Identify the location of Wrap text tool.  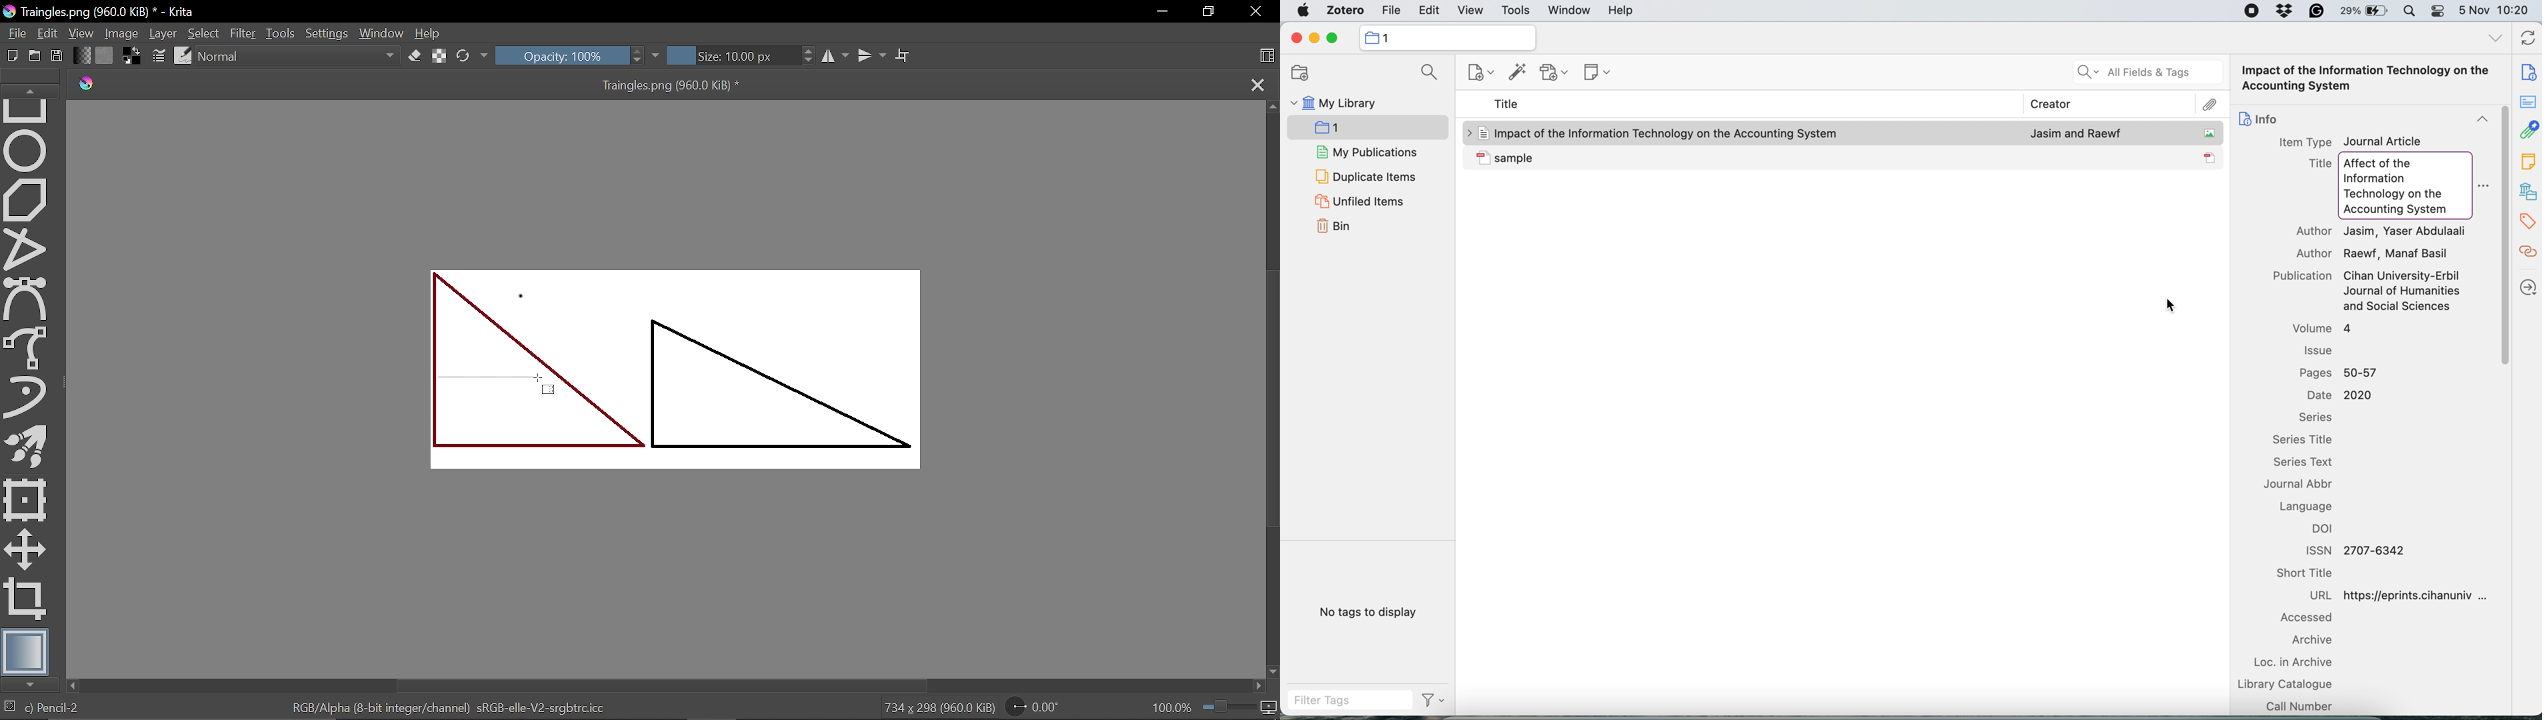
(904, 56).